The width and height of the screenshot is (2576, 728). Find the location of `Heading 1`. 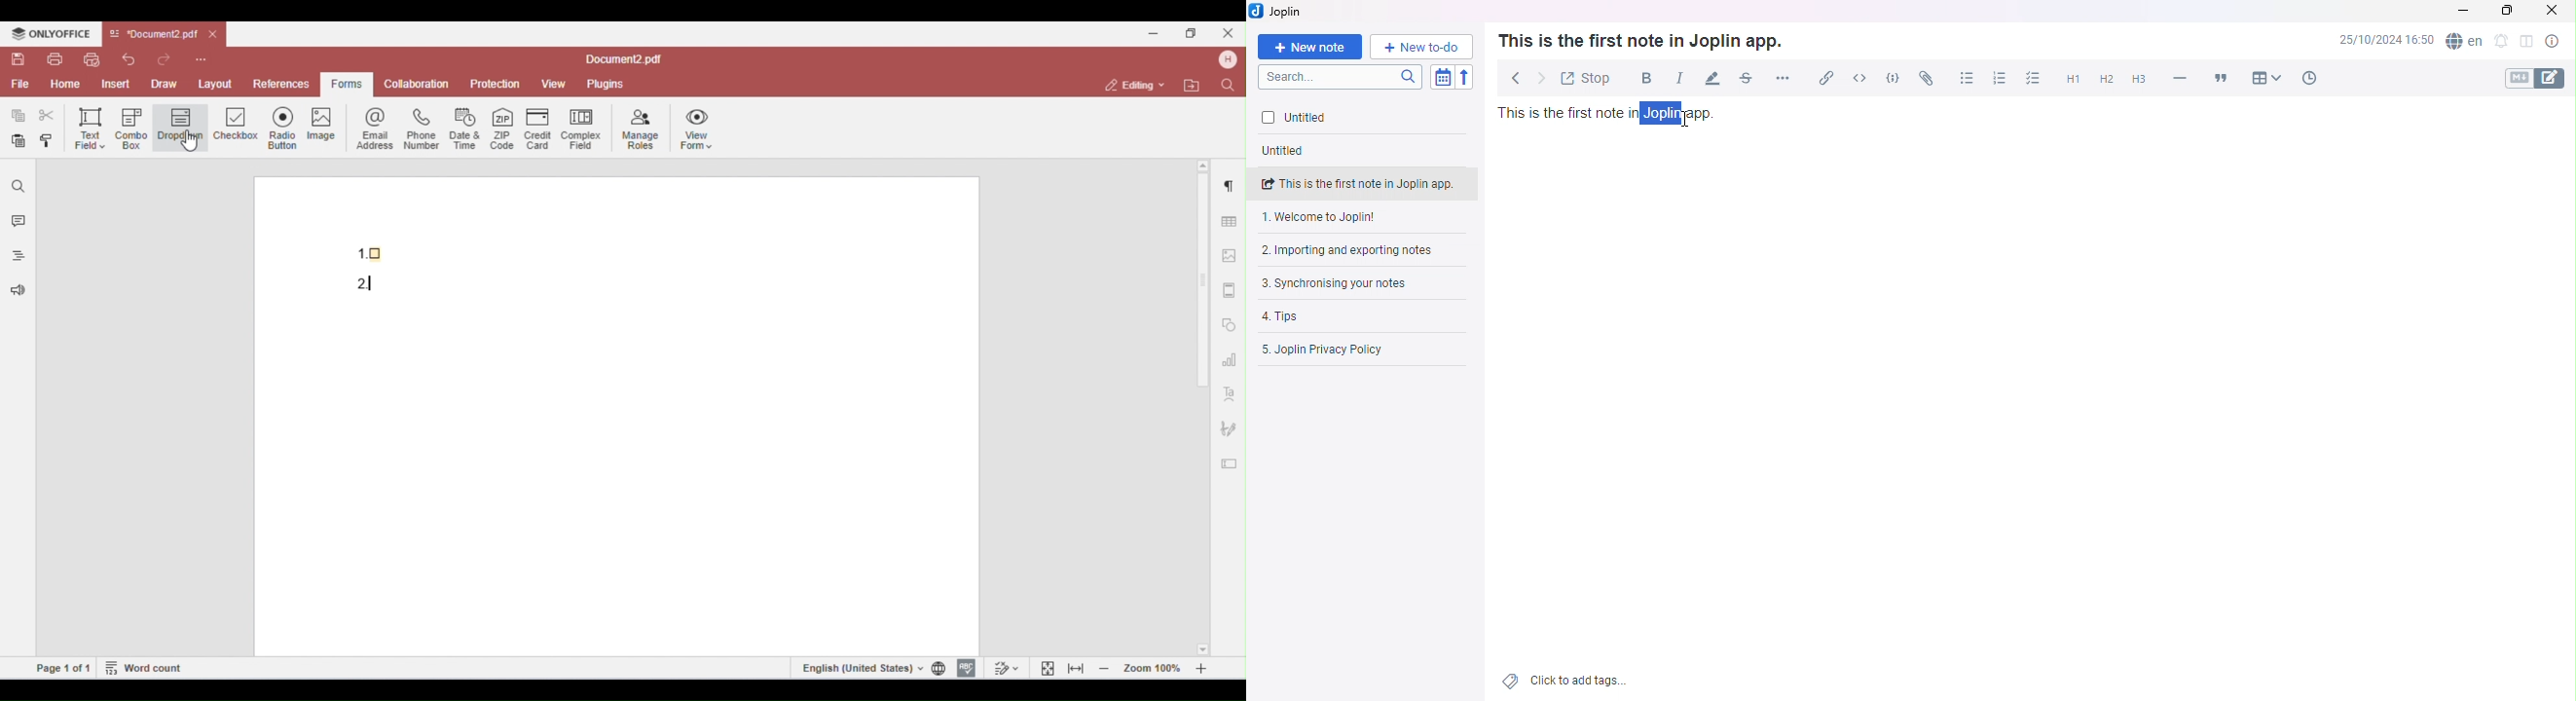

Heading 1 is located at coordinates (2072, 80).